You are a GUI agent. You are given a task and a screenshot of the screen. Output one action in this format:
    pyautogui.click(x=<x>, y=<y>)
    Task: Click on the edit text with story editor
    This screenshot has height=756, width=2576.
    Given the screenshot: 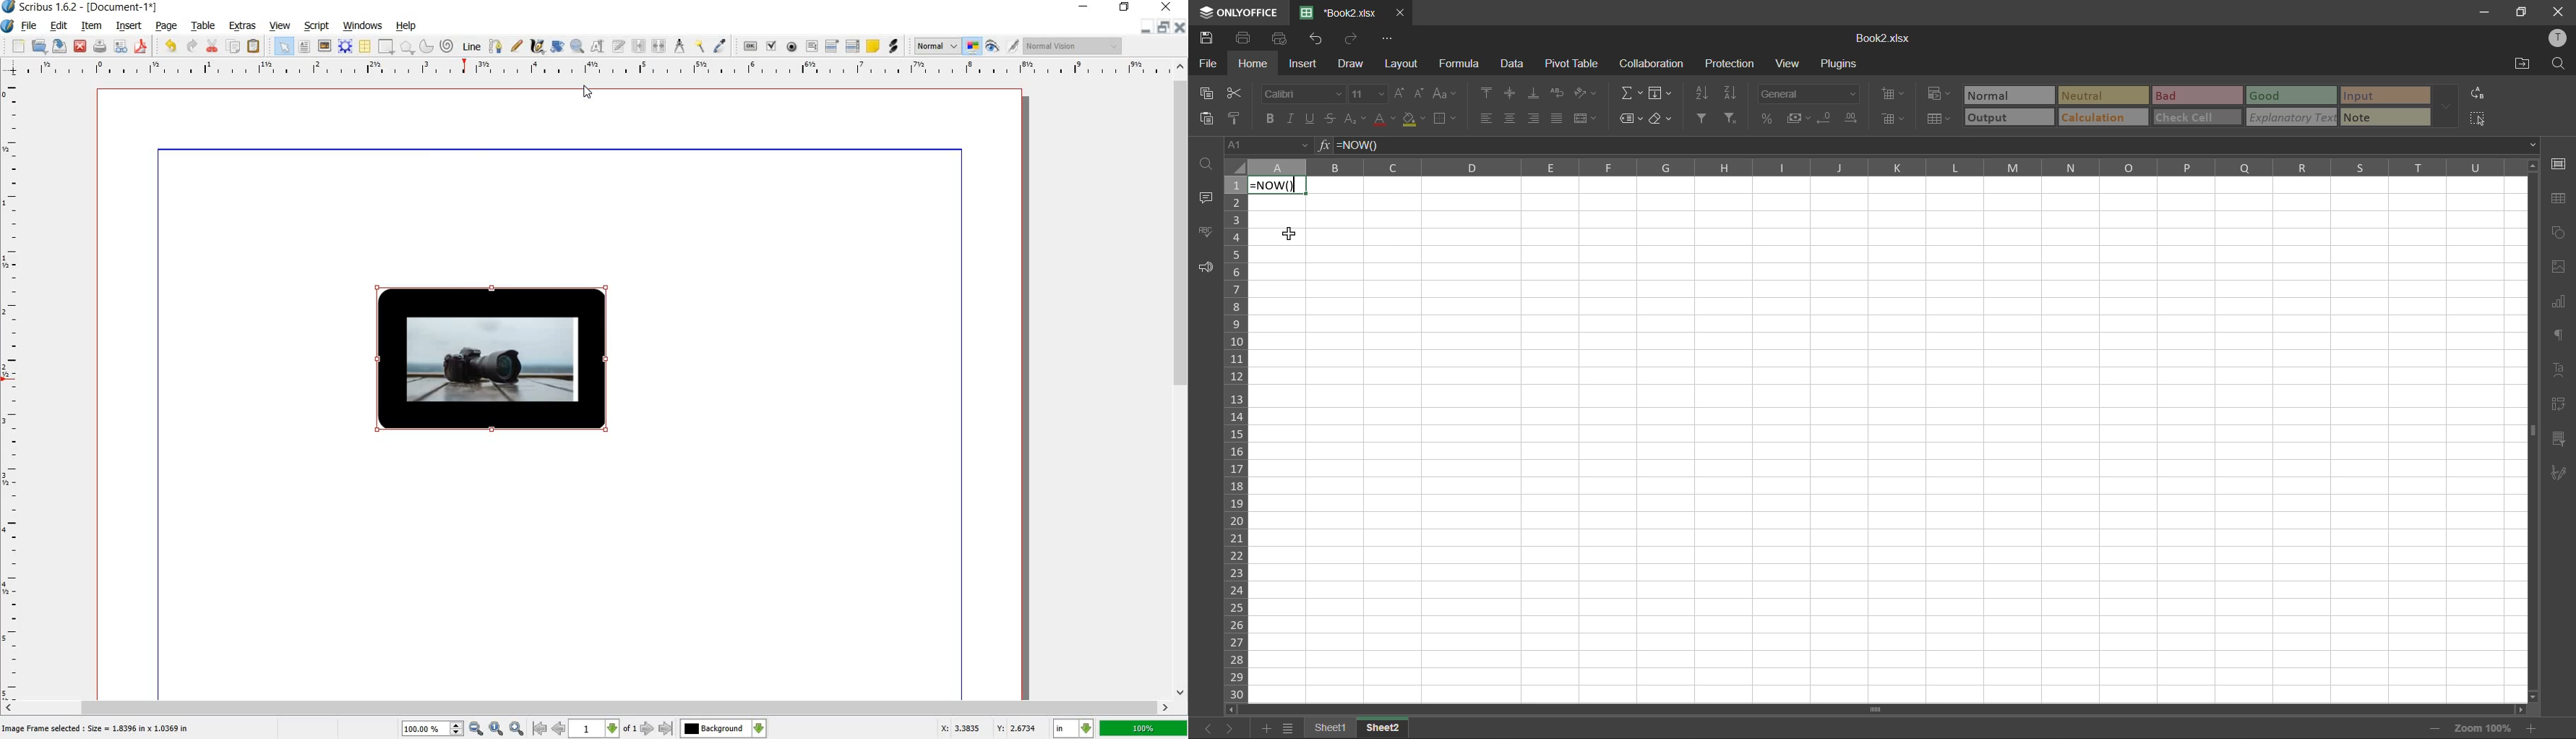 What is the action you would take?
    pyautogui.click(x=619, y=46)
    